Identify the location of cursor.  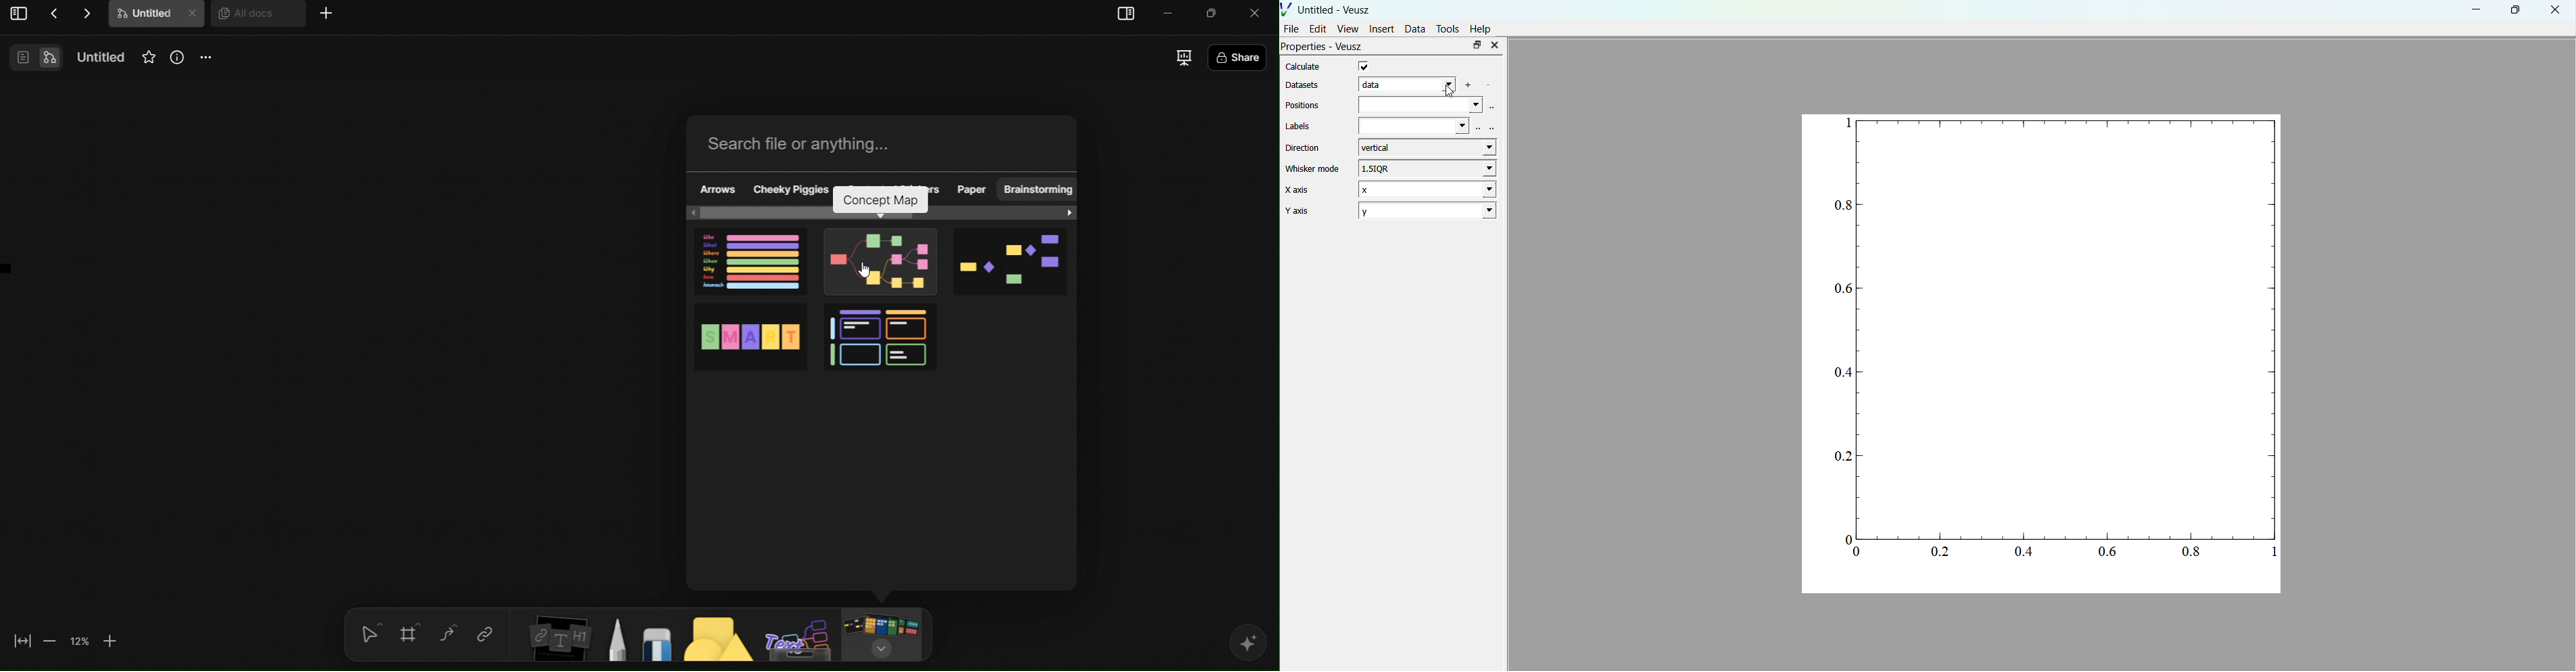
(865, 273).